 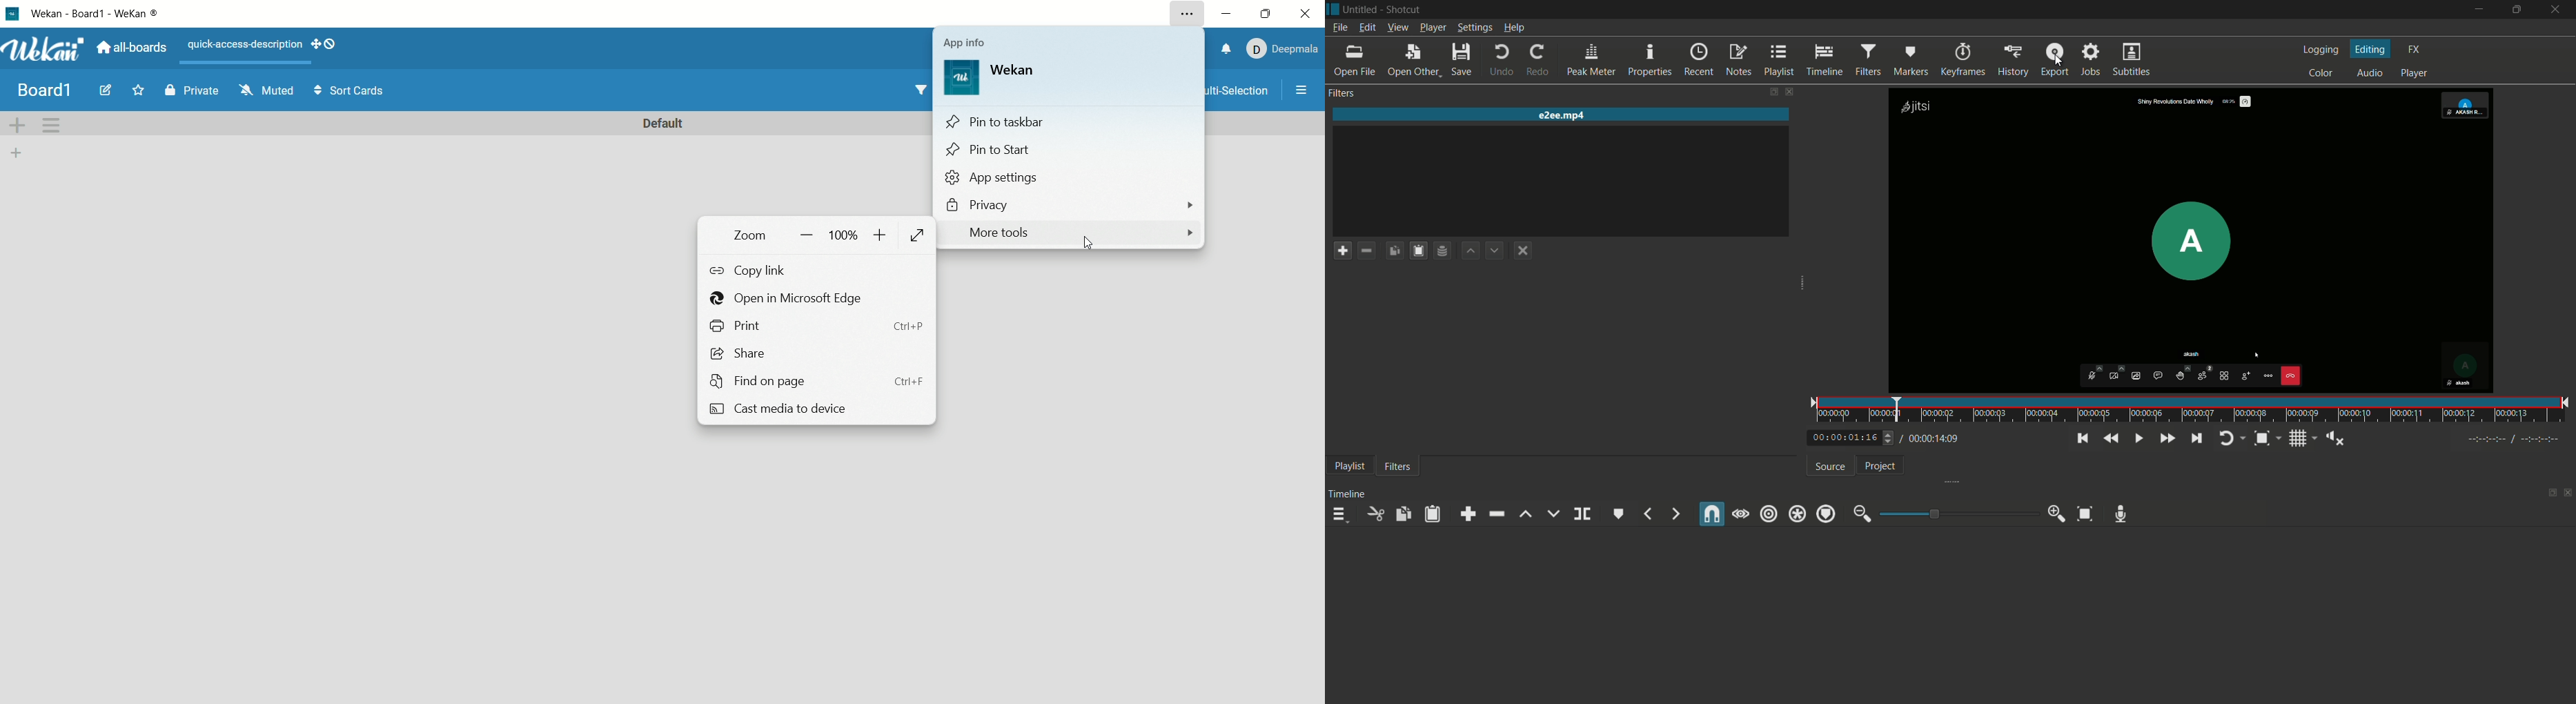 I want to click on view menu, so click(x=1396, y=26).